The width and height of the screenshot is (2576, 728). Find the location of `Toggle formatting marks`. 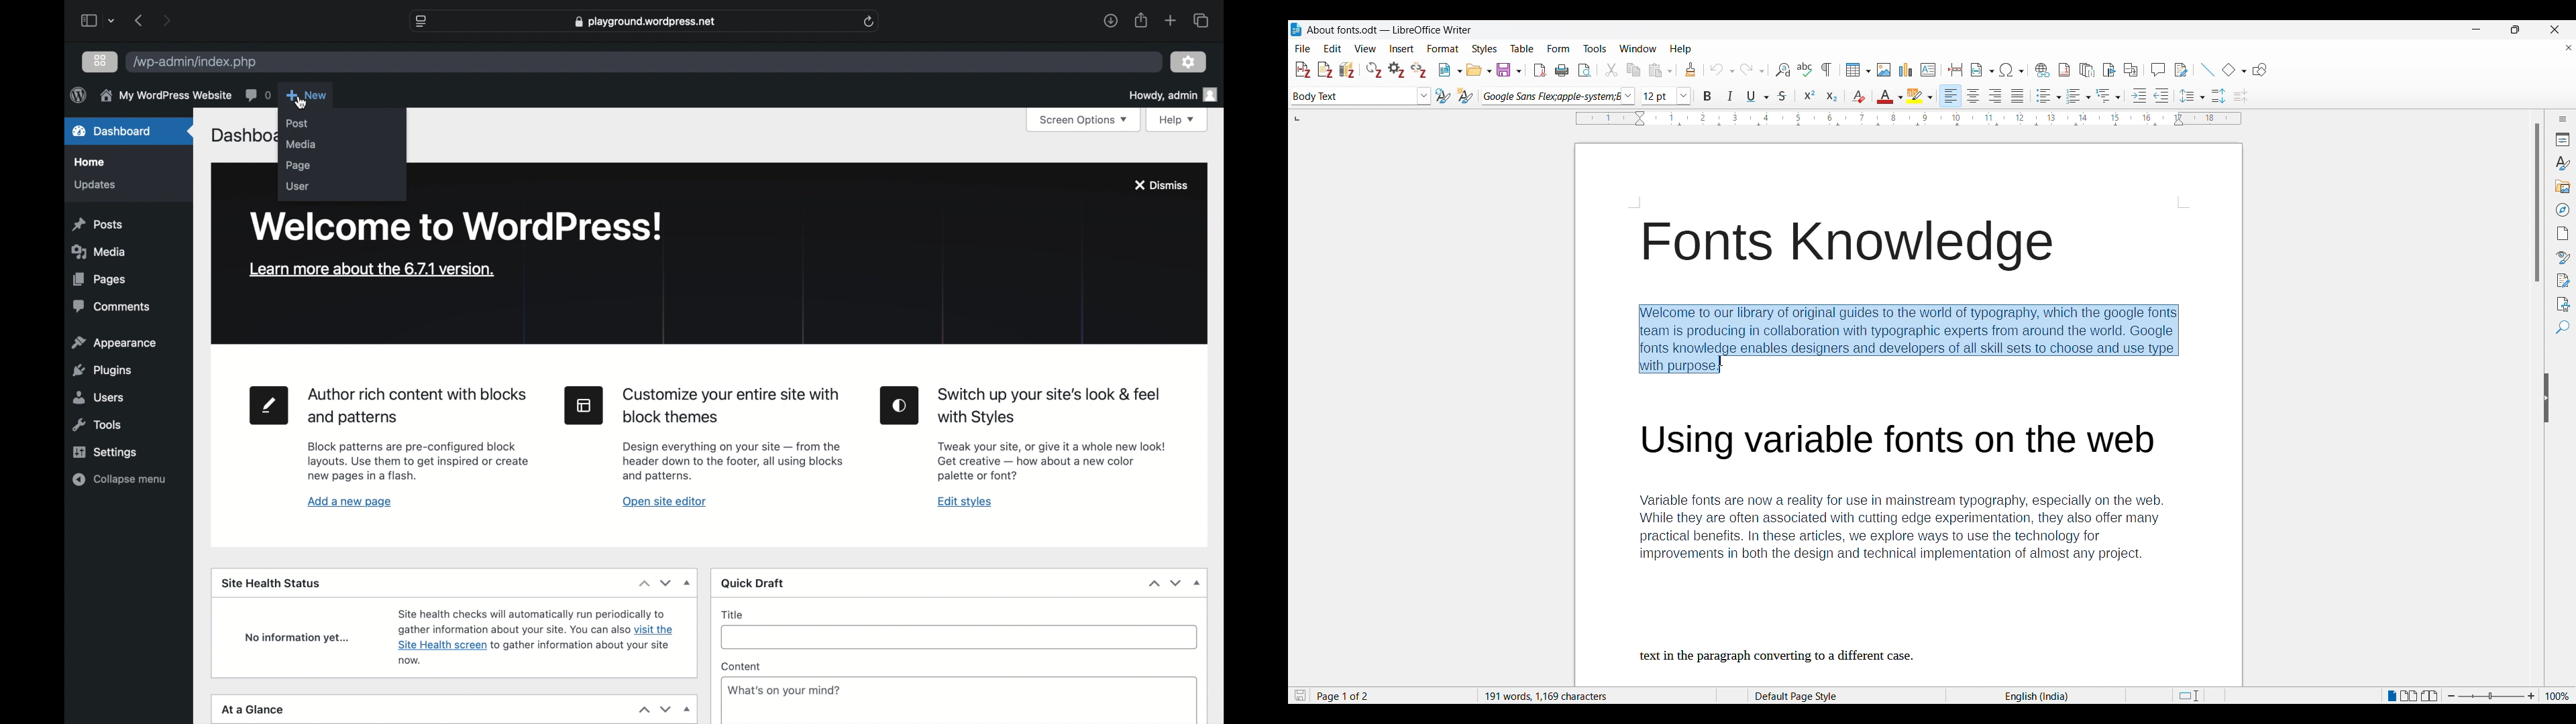

Toggle formatting marks is located at coordinates (1827, 70).